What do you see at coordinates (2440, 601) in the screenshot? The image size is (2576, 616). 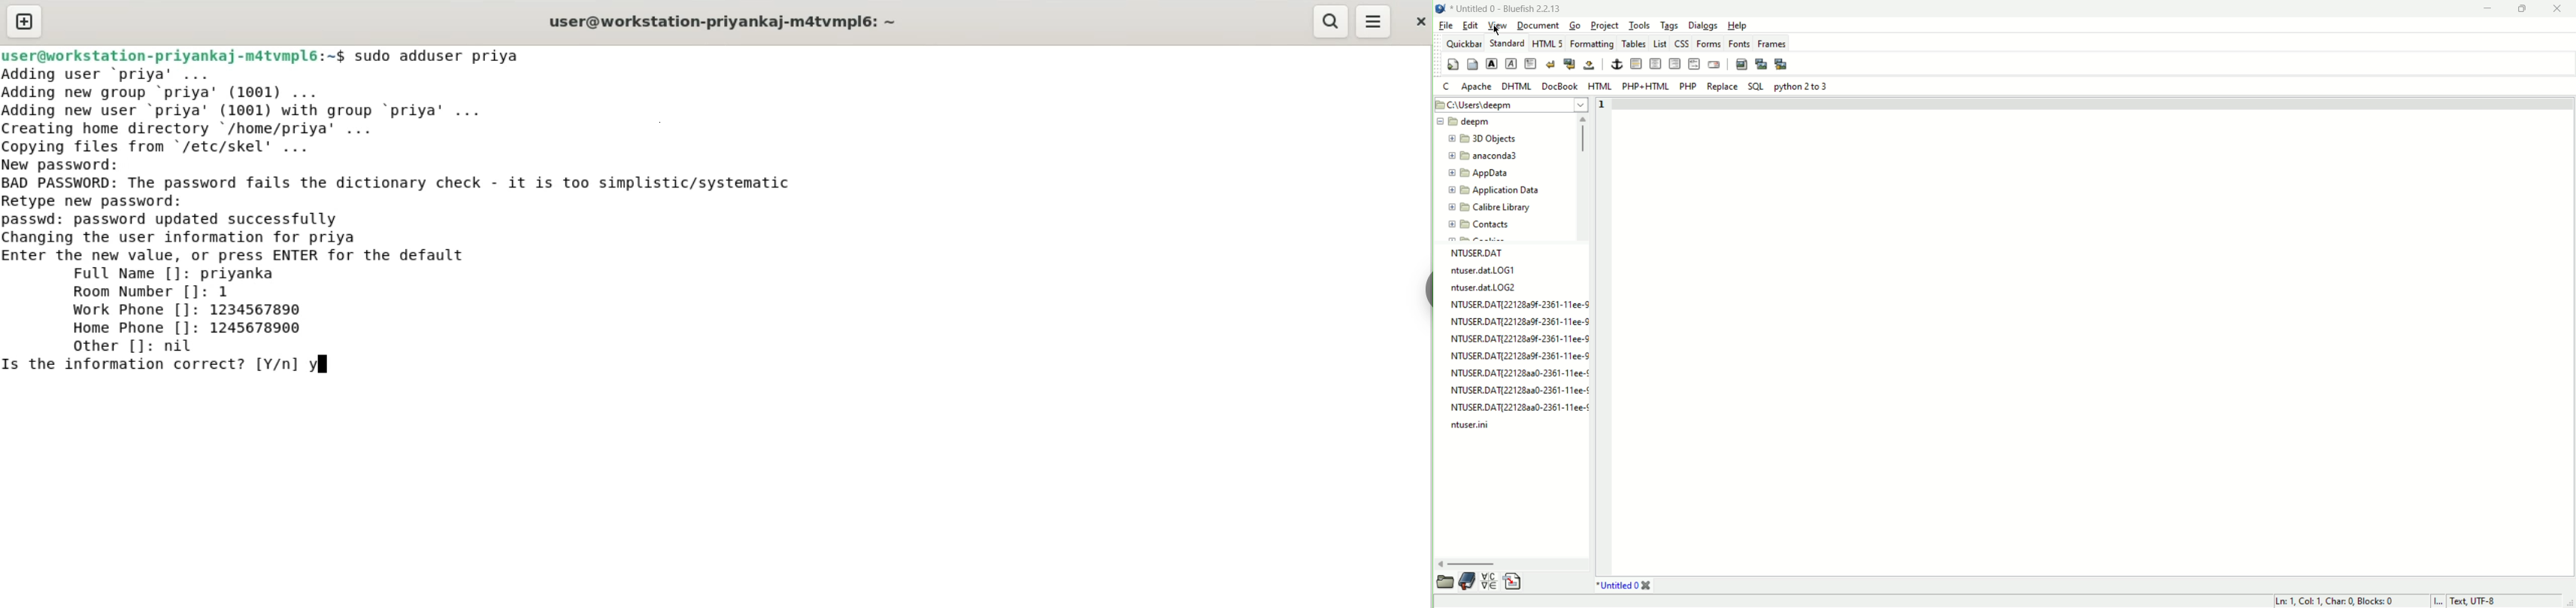 I see `I` at bounding box center [2440, 601].